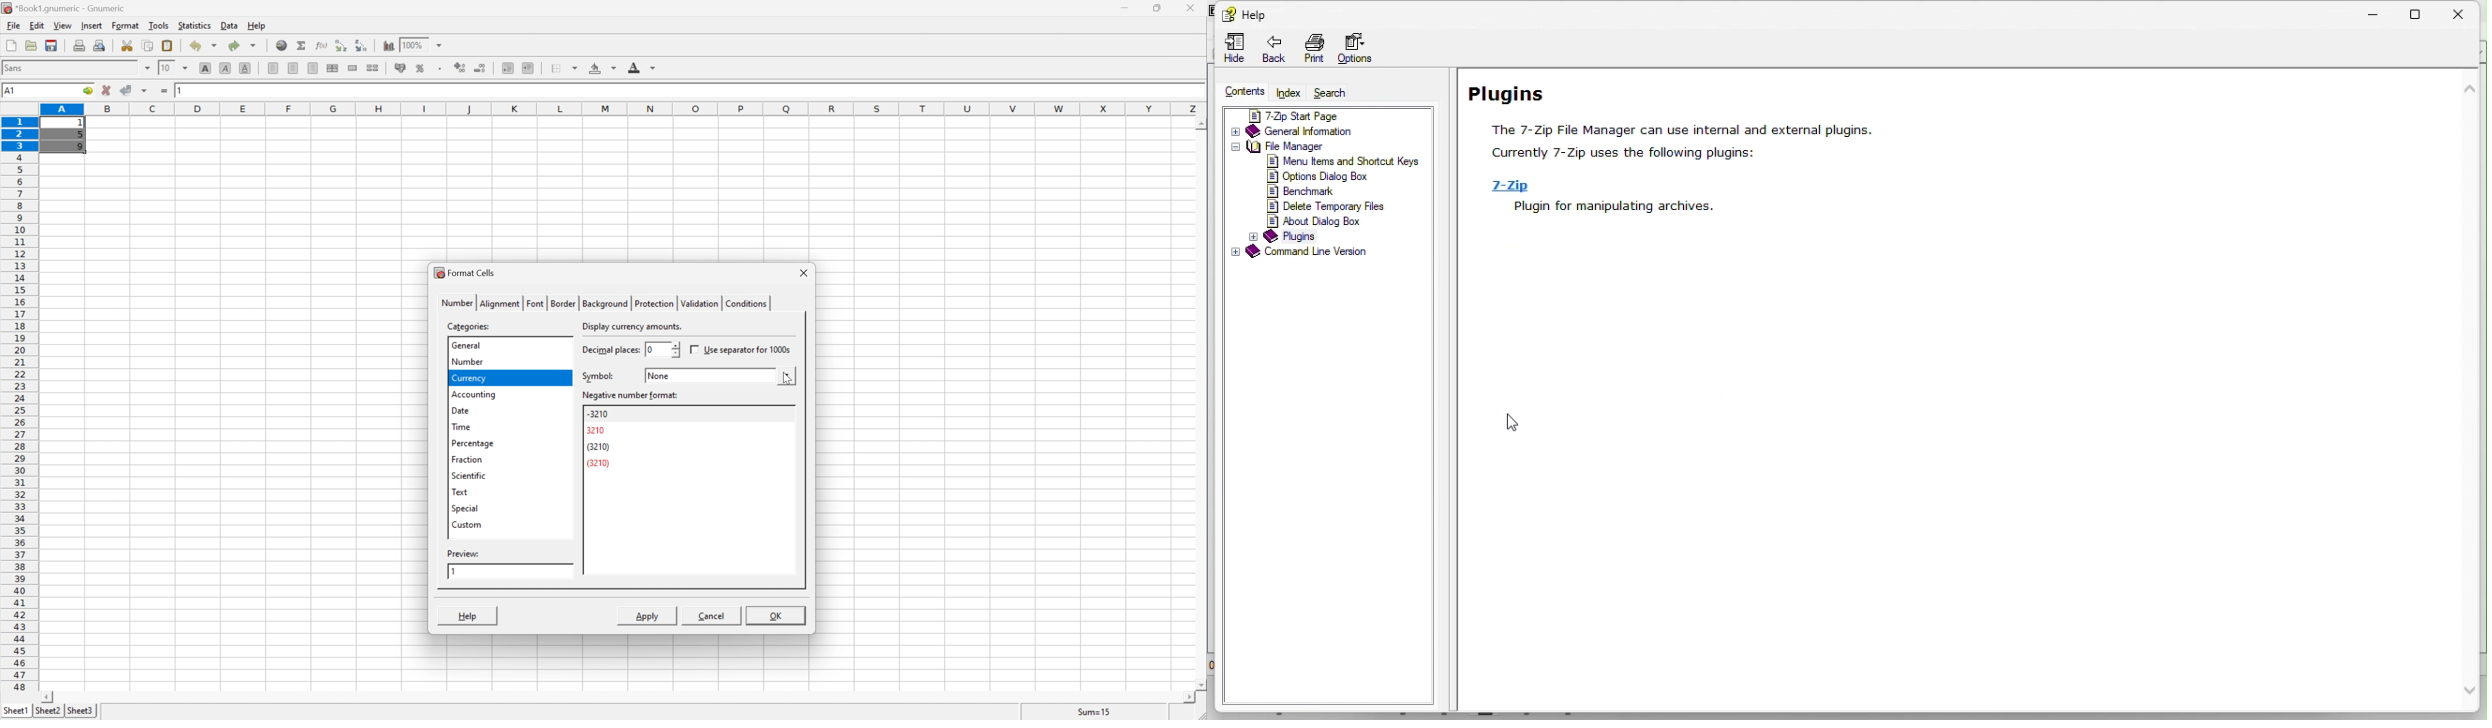 The width and height of the screenshot is (2492, 728). Describe the element at coordinates (1320, 220) in the screenshot. I see `about dialog box` at that location.